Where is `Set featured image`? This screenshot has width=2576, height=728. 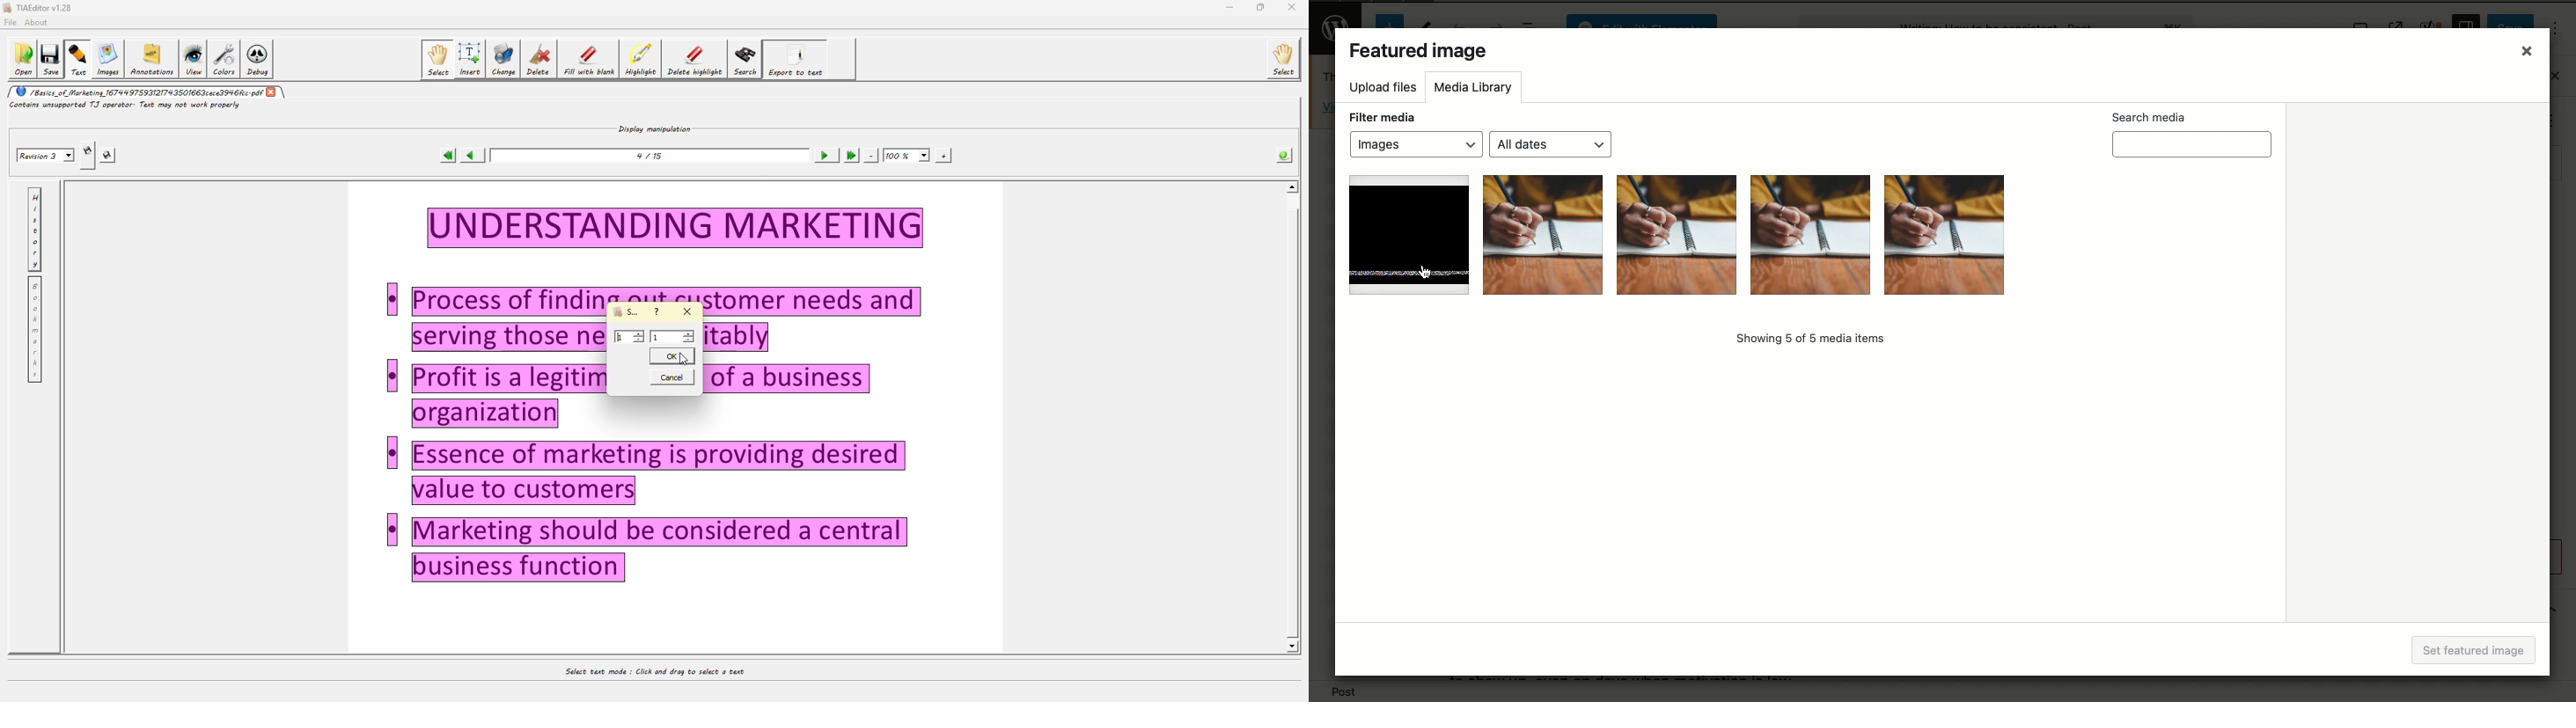 Set featured image is located at coordinates (2480, 651).